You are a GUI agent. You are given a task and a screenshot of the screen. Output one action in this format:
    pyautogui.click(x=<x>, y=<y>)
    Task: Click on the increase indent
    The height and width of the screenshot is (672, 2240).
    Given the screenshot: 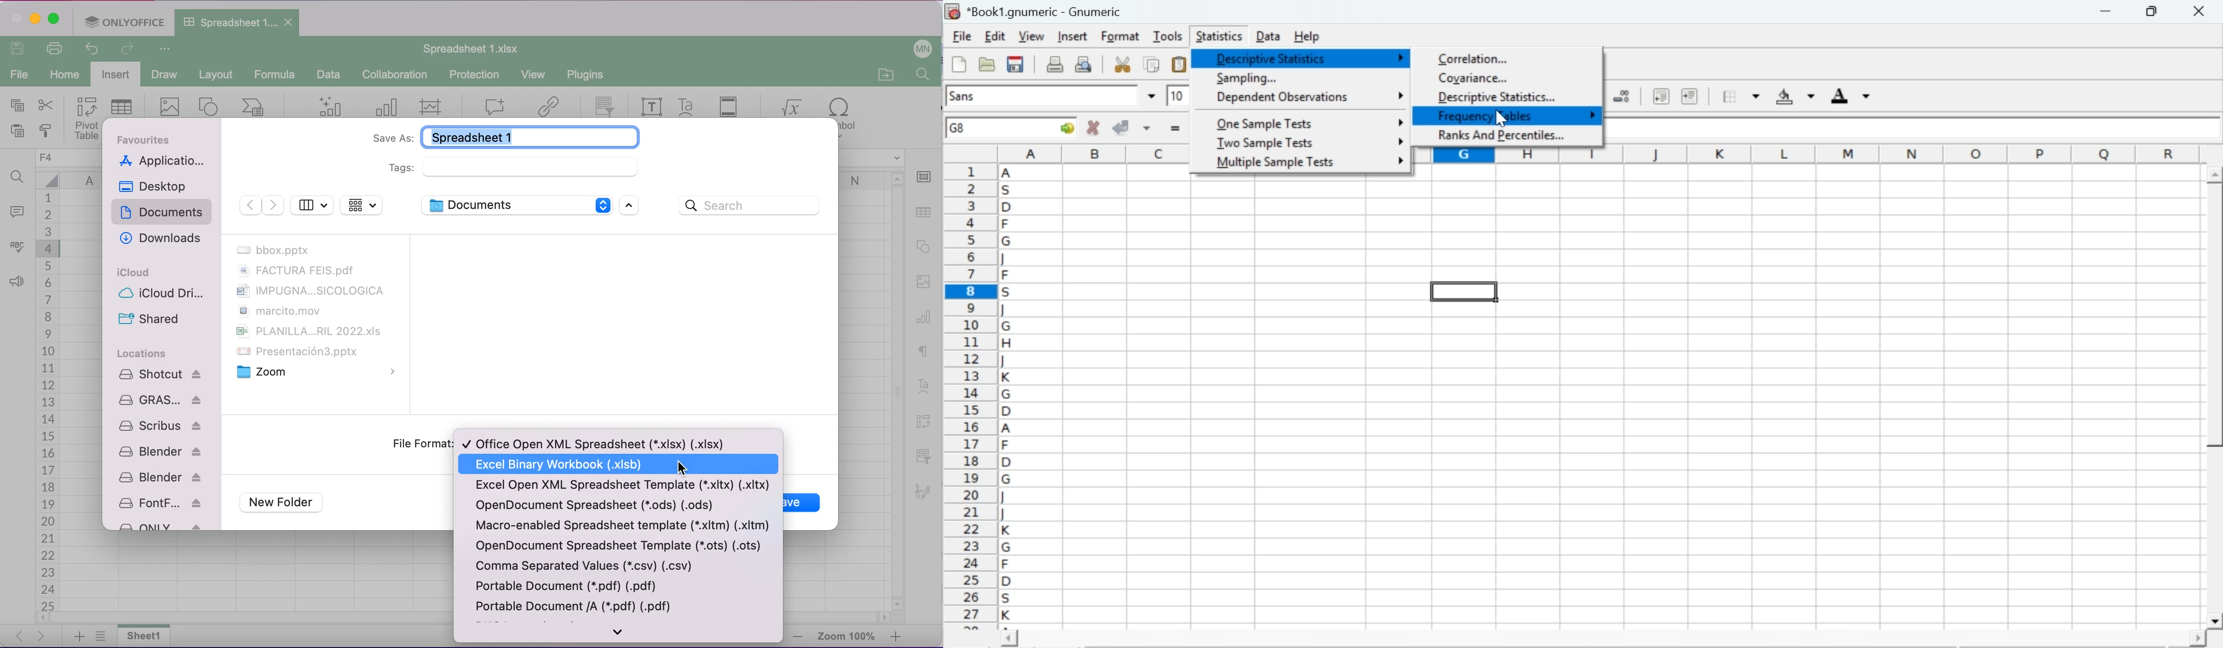 What is the action you would take?
    pyautogui.click(x=1689, y=97)
    